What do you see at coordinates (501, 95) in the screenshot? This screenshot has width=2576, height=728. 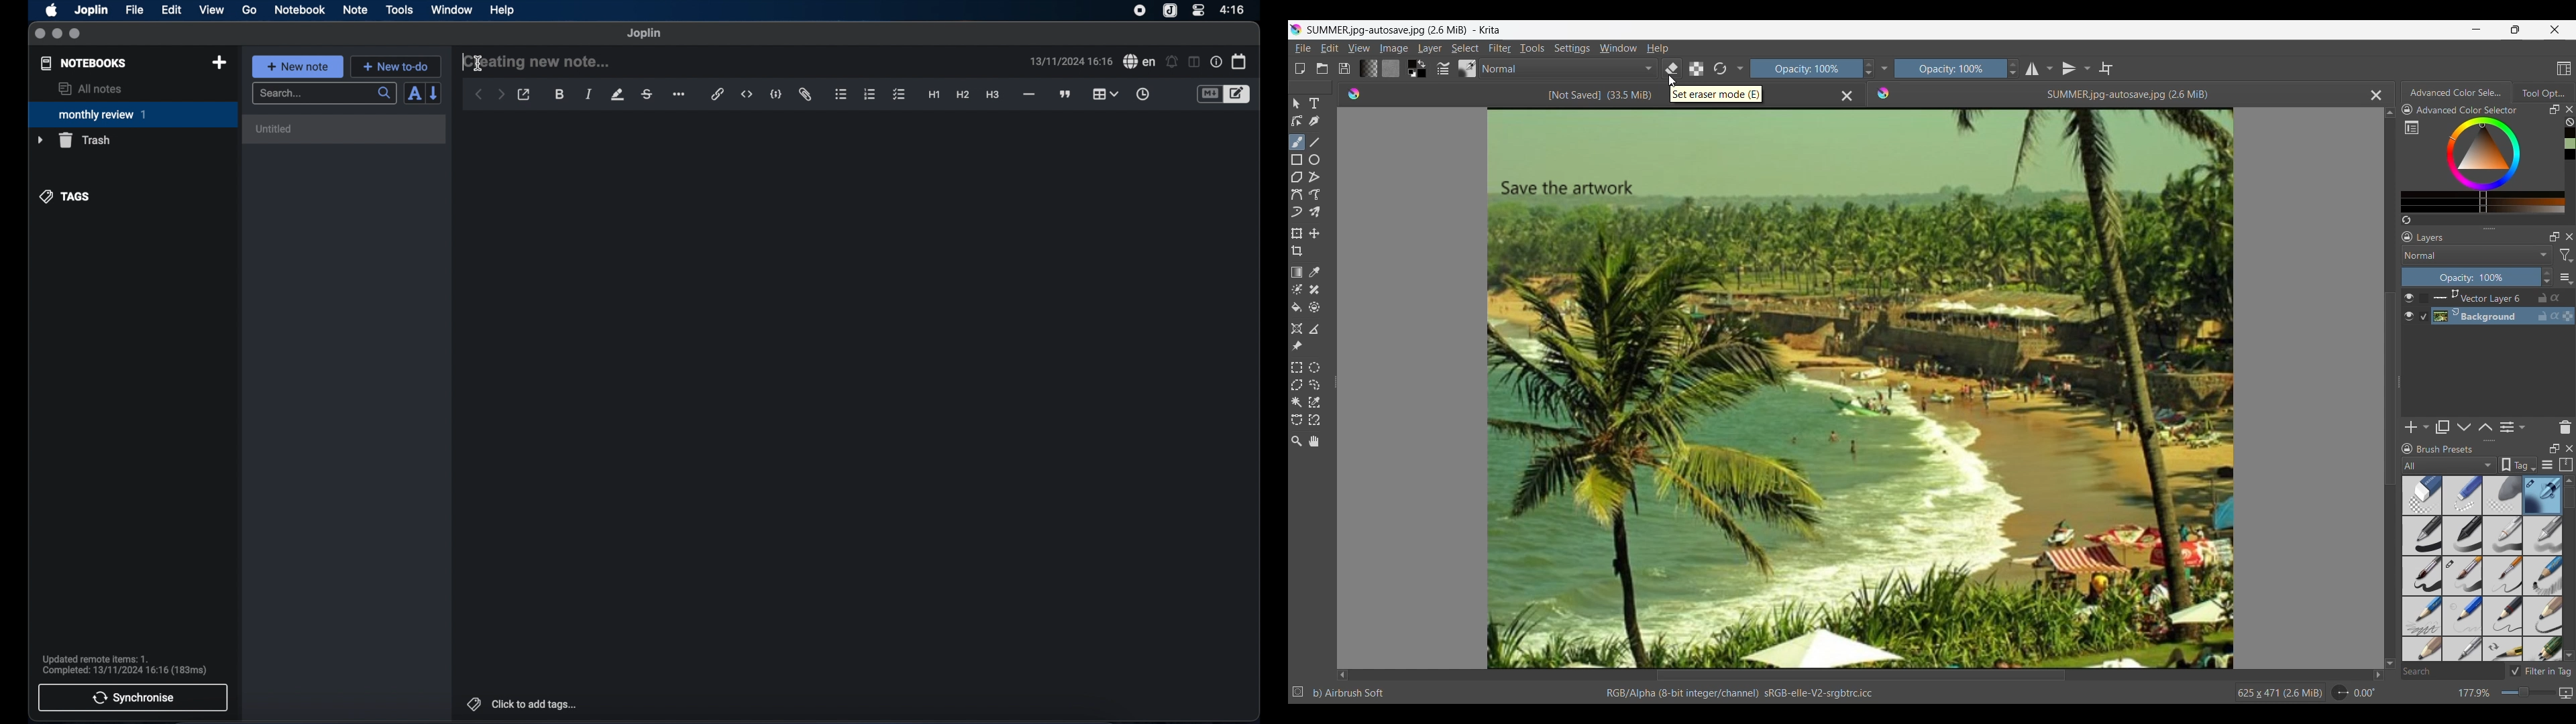 I see `forward` at bounding box center [501, 95].